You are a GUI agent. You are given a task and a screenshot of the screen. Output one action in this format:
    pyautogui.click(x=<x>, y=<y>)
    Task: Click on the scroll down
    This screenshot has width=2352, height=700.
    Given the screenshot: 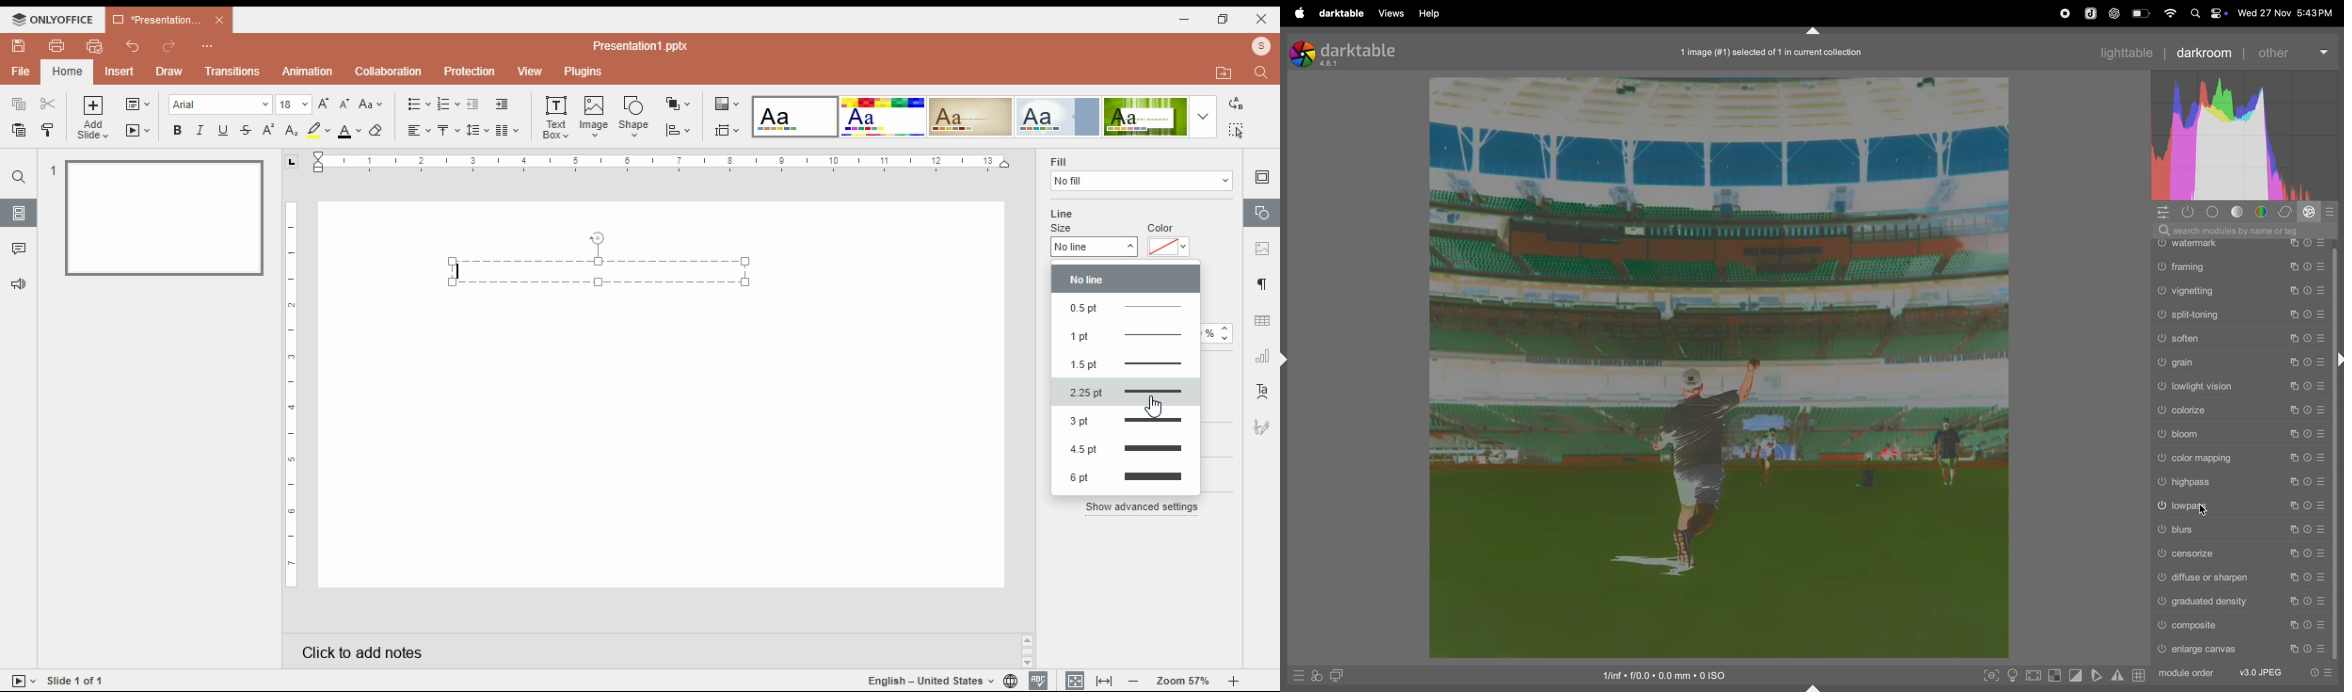 What is the action you would take?
    pyautogui.click(x=1028, y=663)
    